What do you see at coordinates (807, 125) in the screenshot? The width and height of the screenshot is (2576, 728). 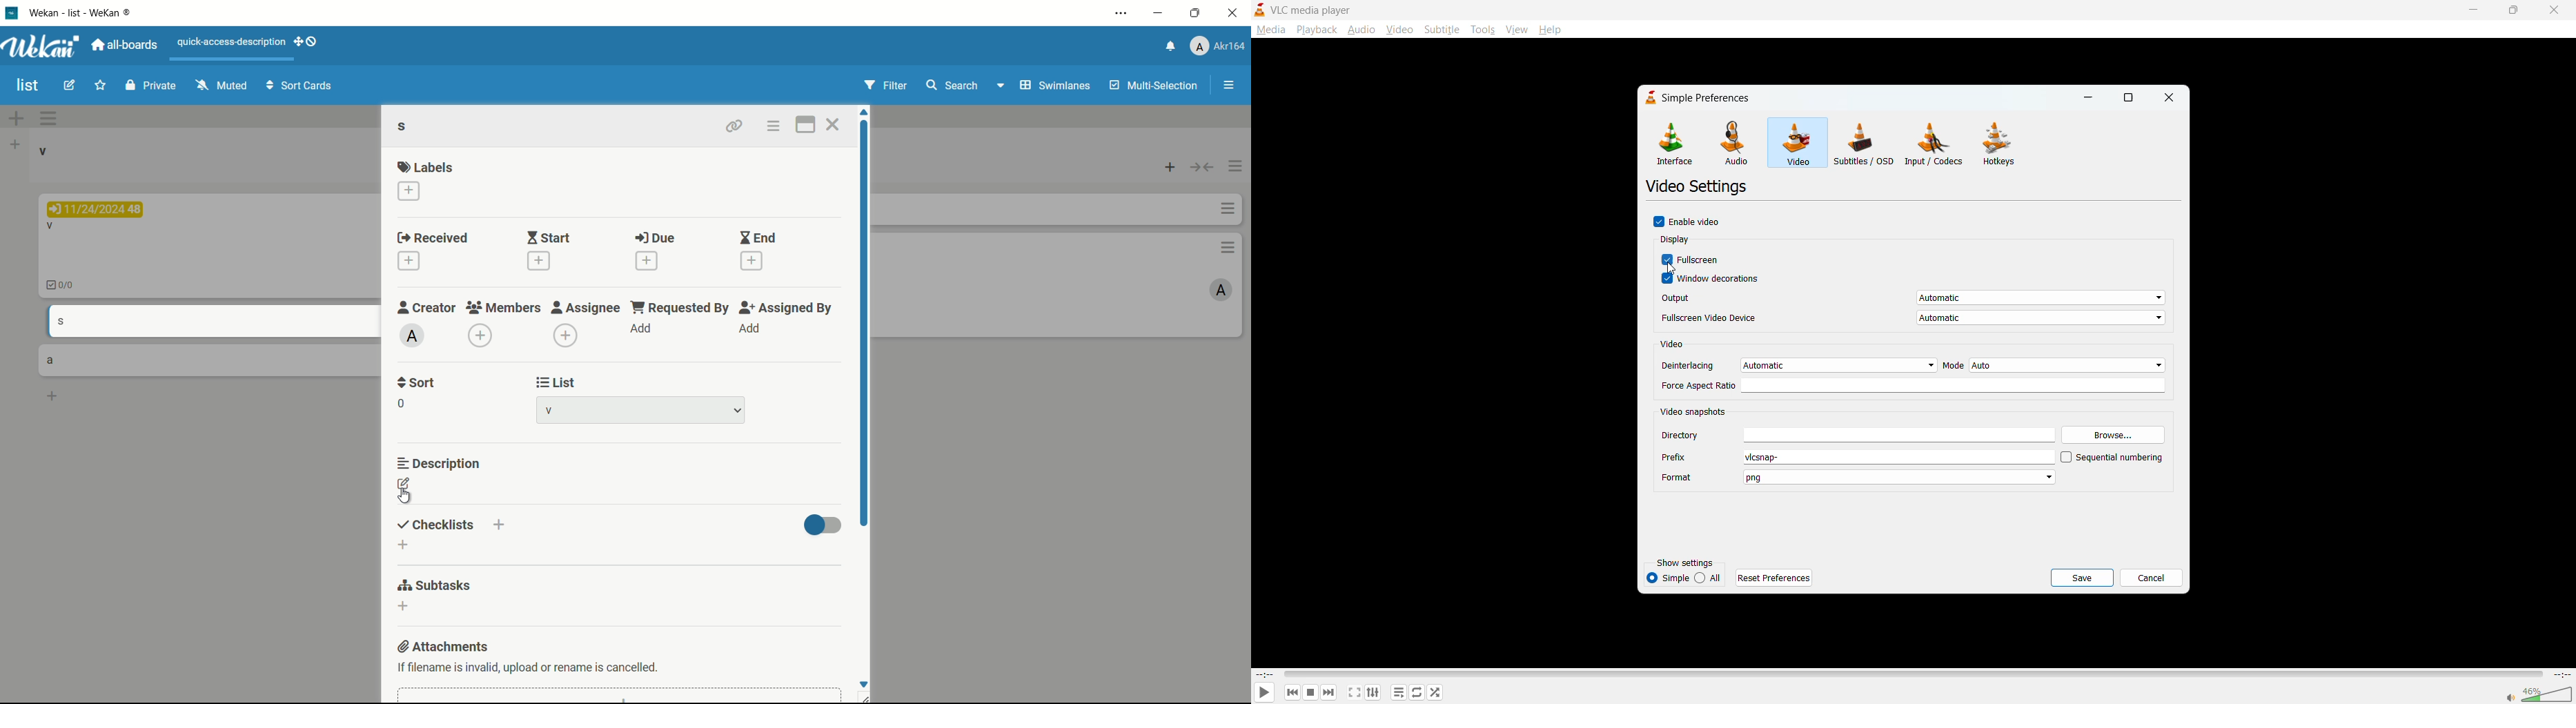 I see `maximize card` at bounding box center [807, 125].